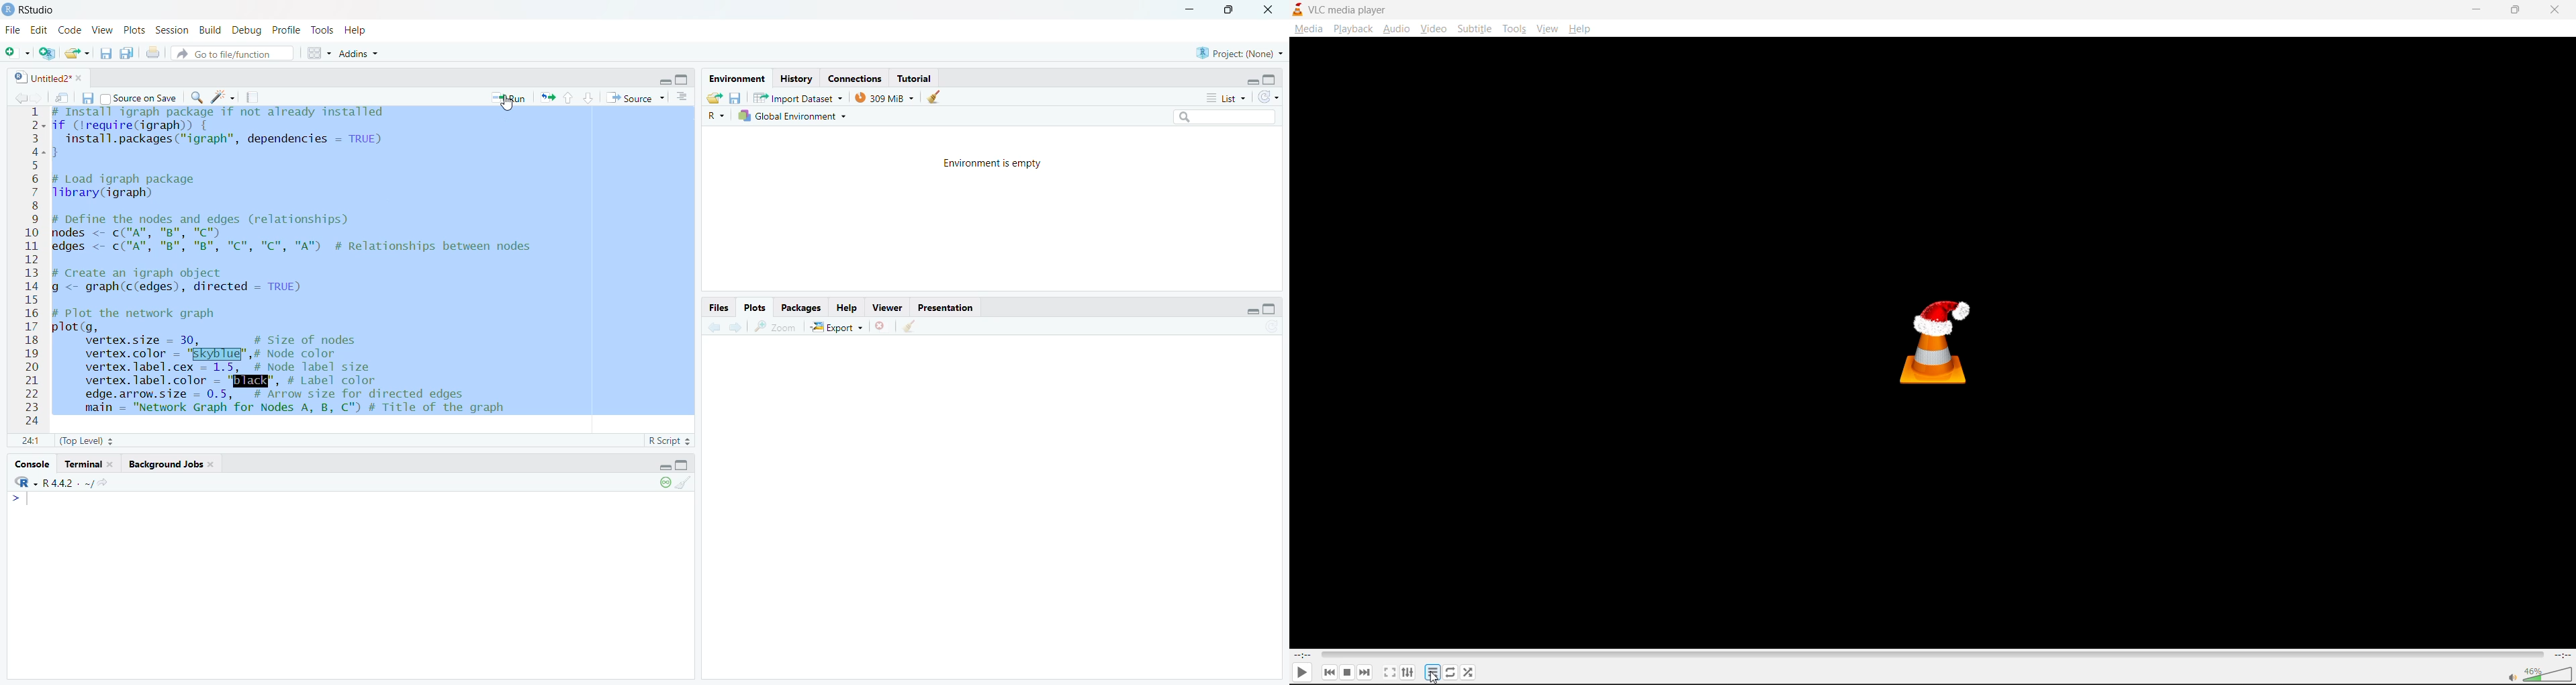 The image size is (2576, 700). Describe the element at coordinates (661, 486) in the screenshot. I see `loop` at that location.